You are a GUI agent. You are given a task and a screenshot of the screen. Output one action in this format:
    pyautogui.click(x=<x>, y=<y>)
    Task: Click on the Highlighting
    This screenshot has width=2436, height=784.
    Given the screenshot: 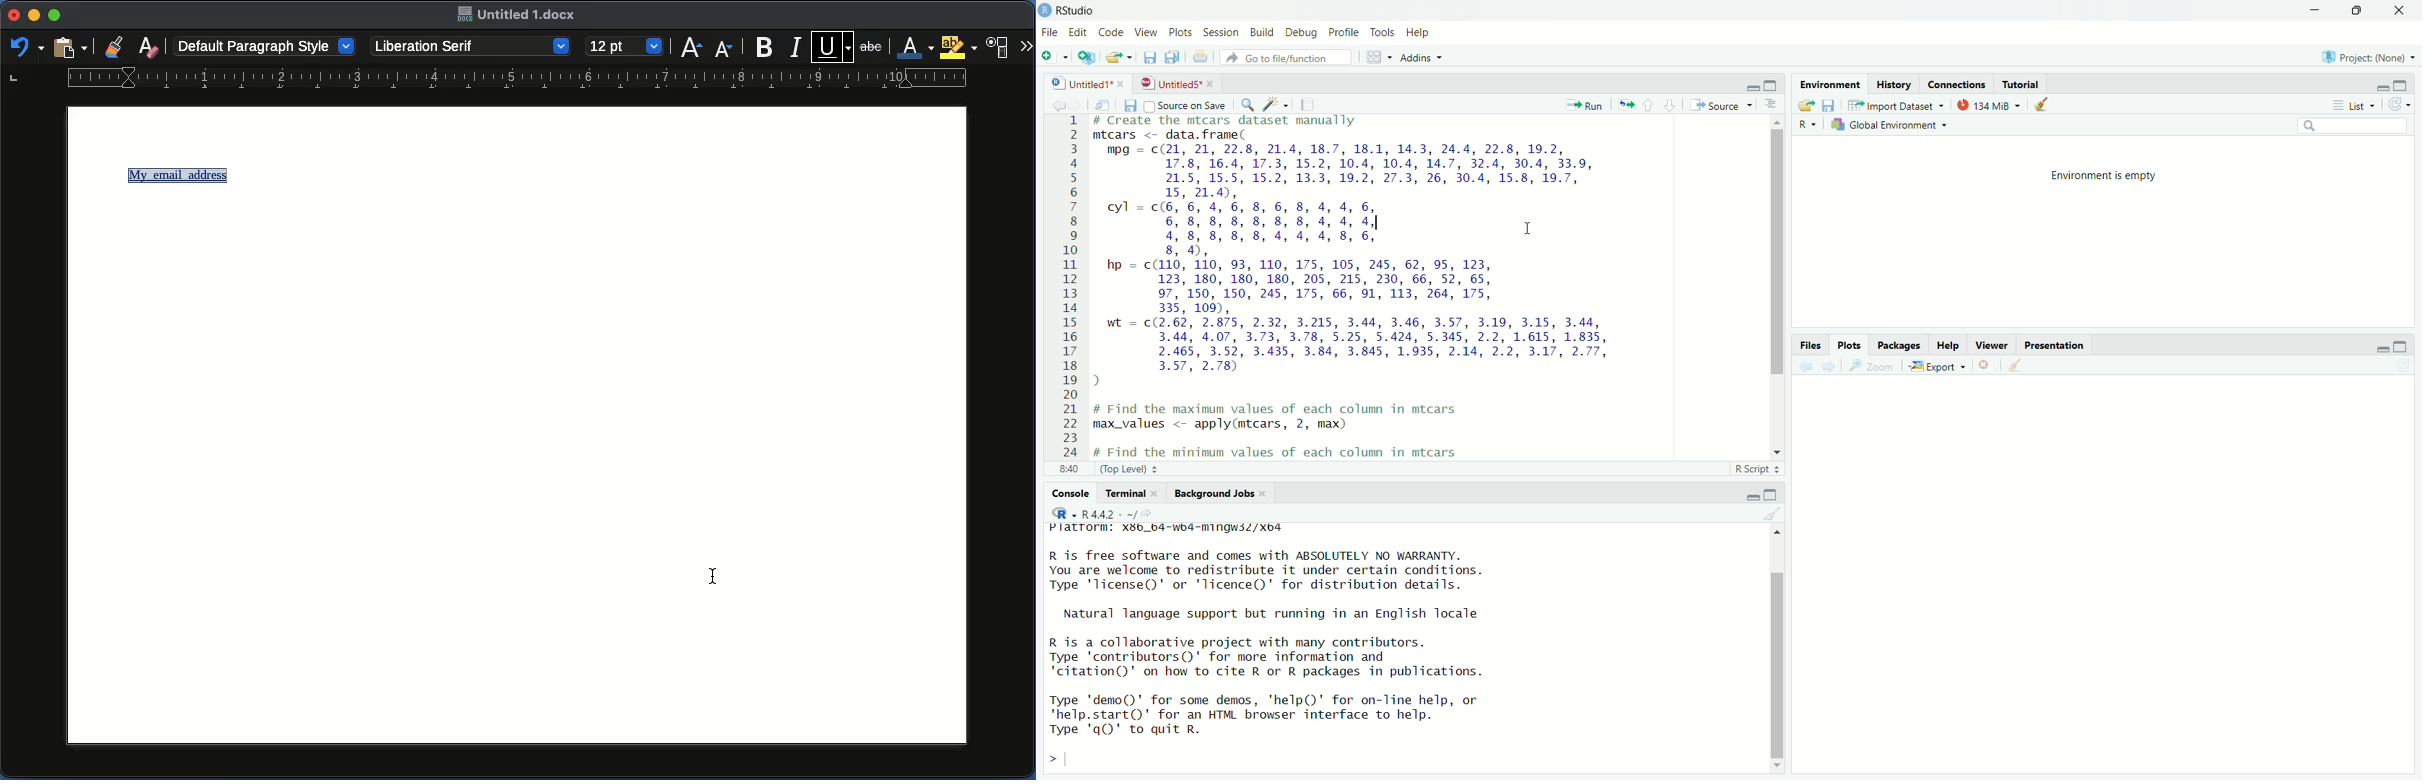 What is the action you would take?
    pyautogui.click(x=958, y=47)
    